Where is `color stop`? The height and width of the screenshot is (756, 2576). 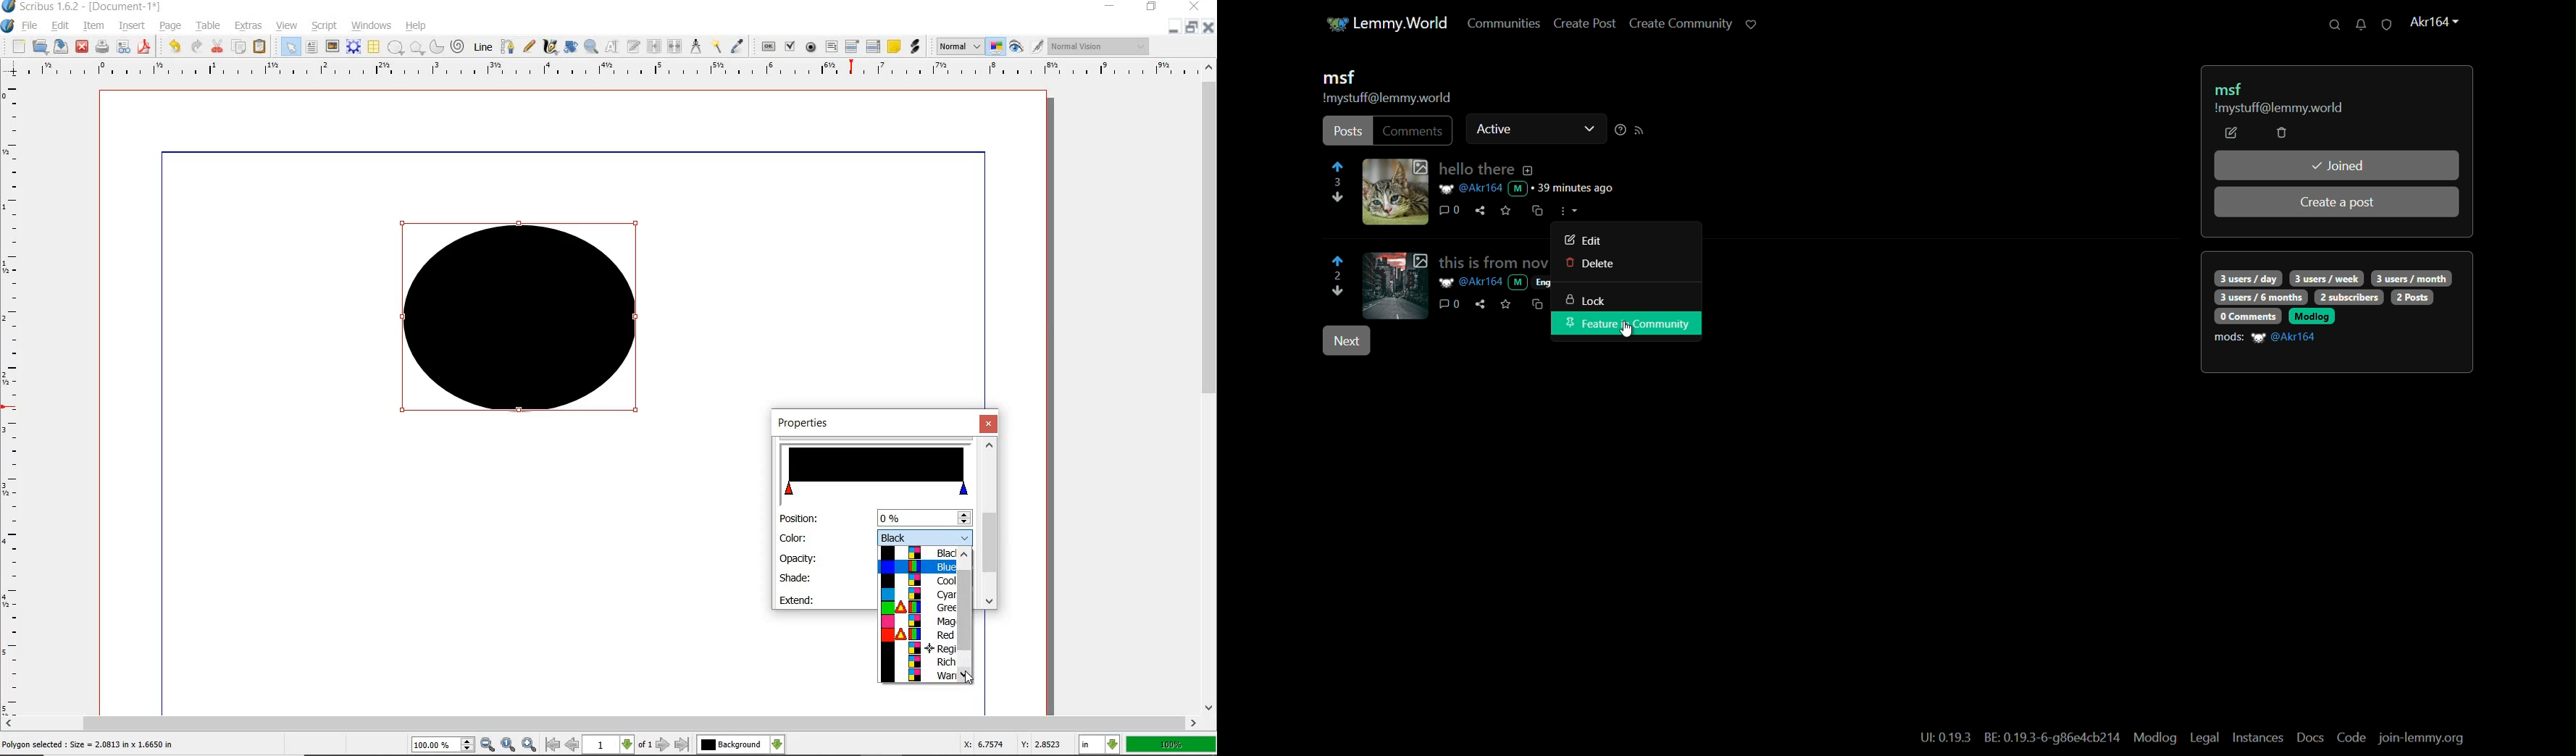 color stop is located at coordinates (877, 471).